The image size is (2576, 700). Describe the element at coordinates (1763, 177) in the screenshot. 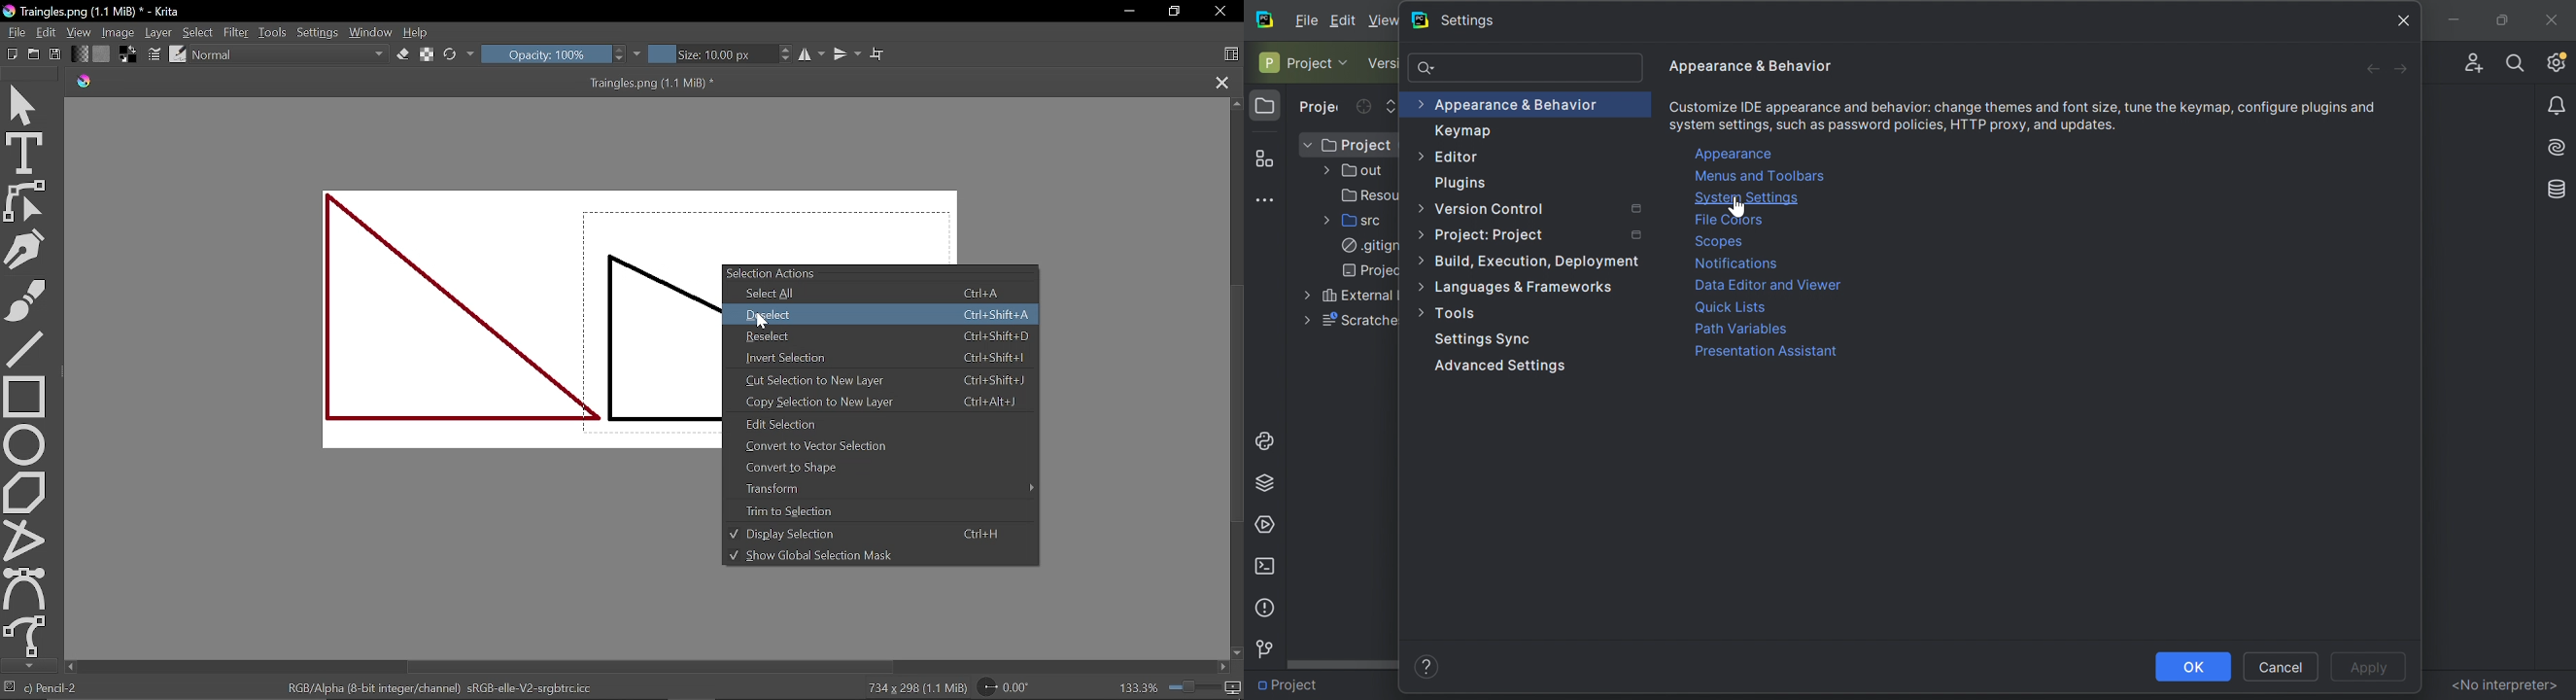

I see `Menus and toolbars` at that location.